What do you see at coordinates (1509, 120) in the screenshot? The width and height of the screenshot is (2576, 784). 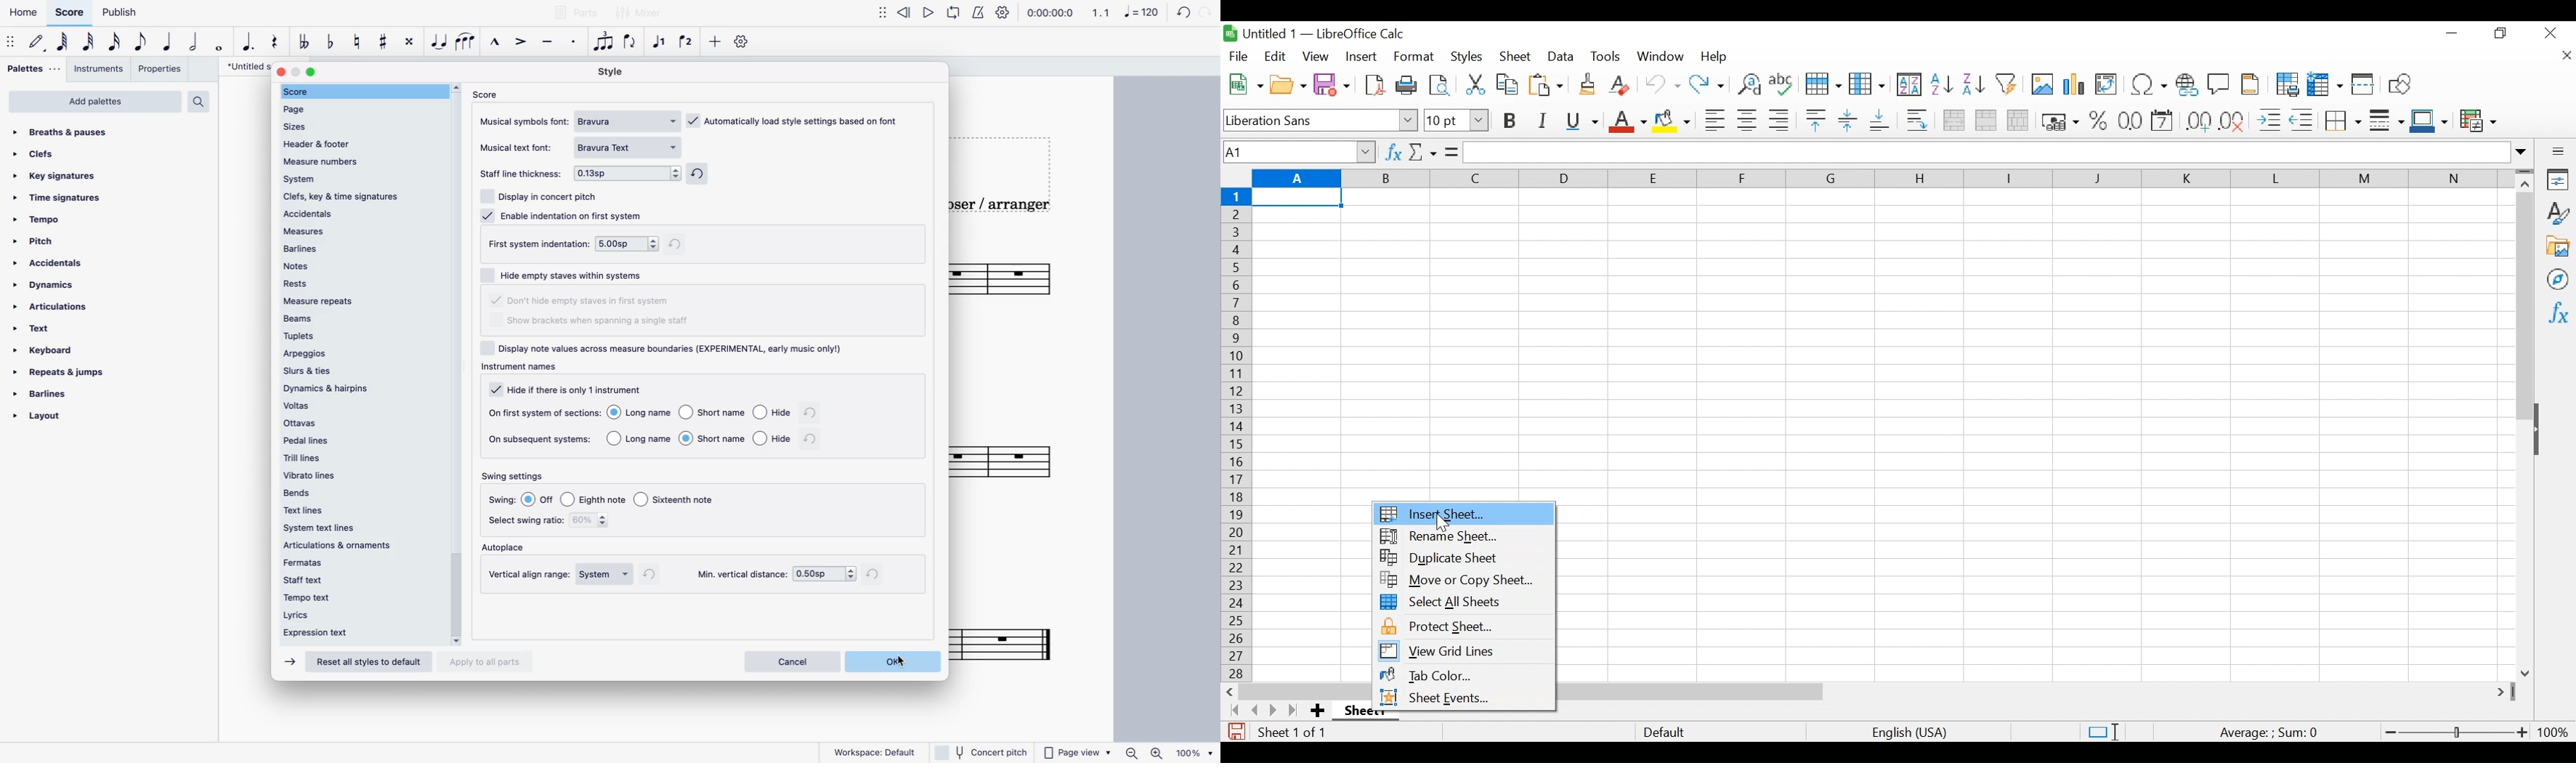 I see `Bold` at bounding box center [1509, 120].